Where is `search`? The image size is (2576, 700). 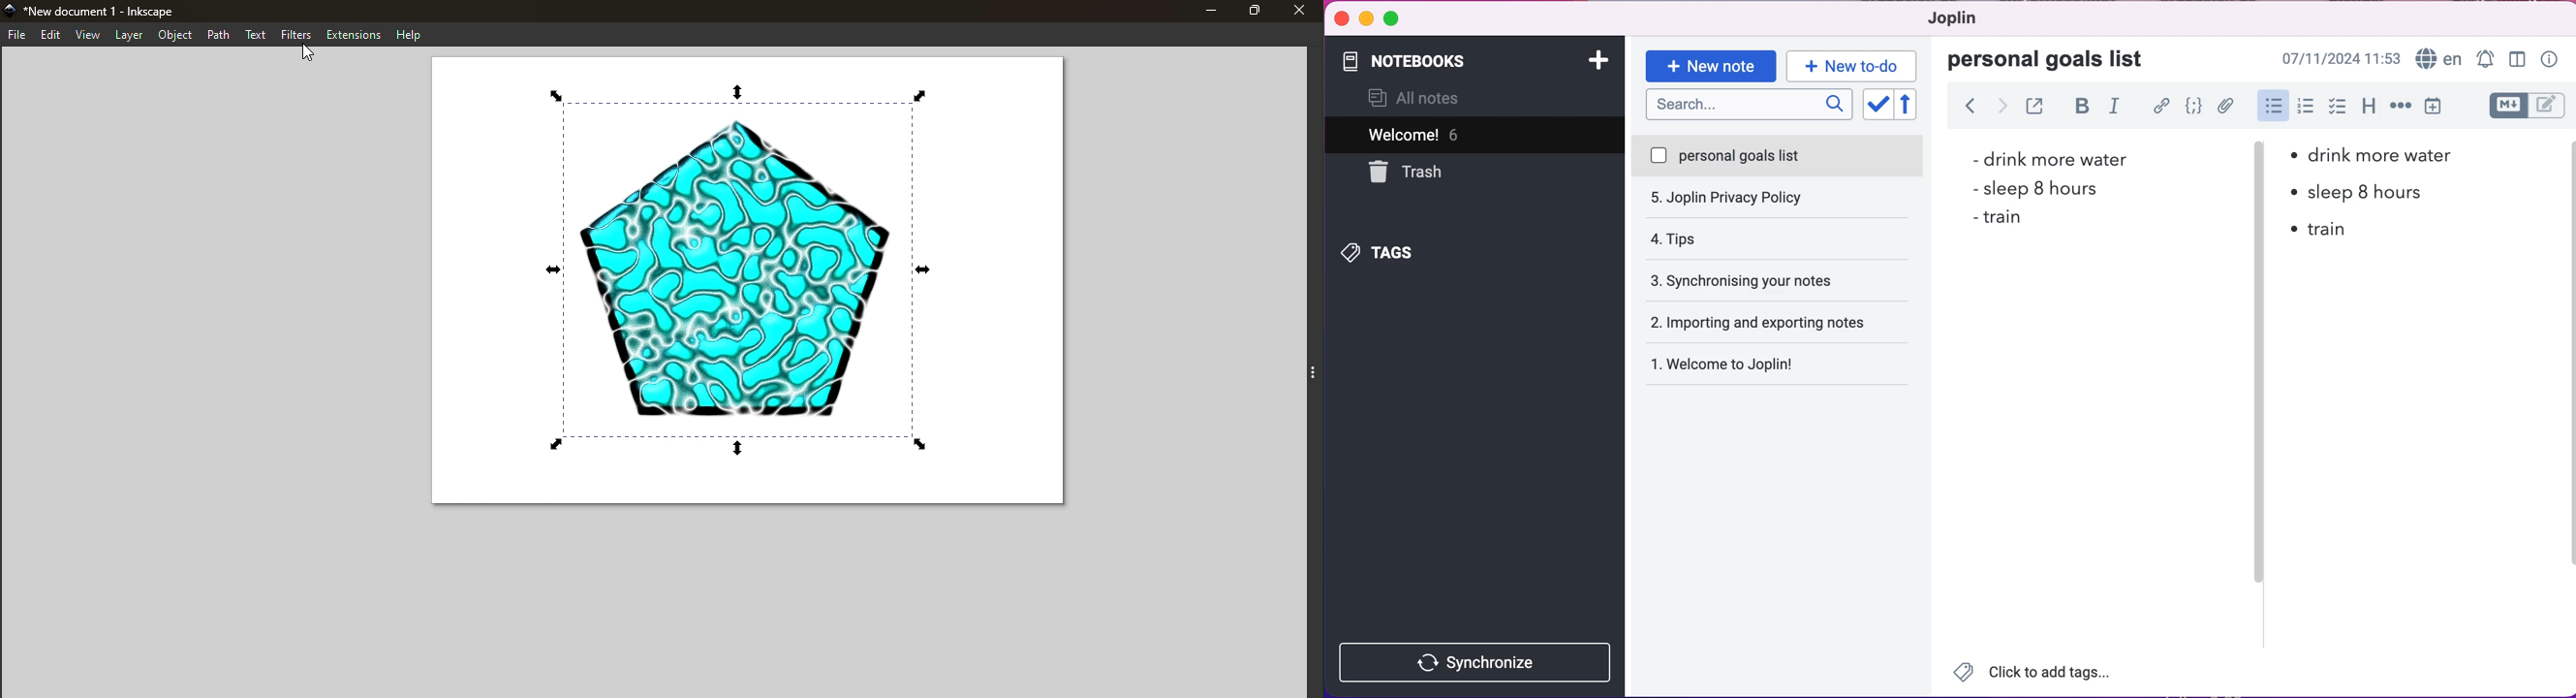
search is located at coordinates (1748, 106).